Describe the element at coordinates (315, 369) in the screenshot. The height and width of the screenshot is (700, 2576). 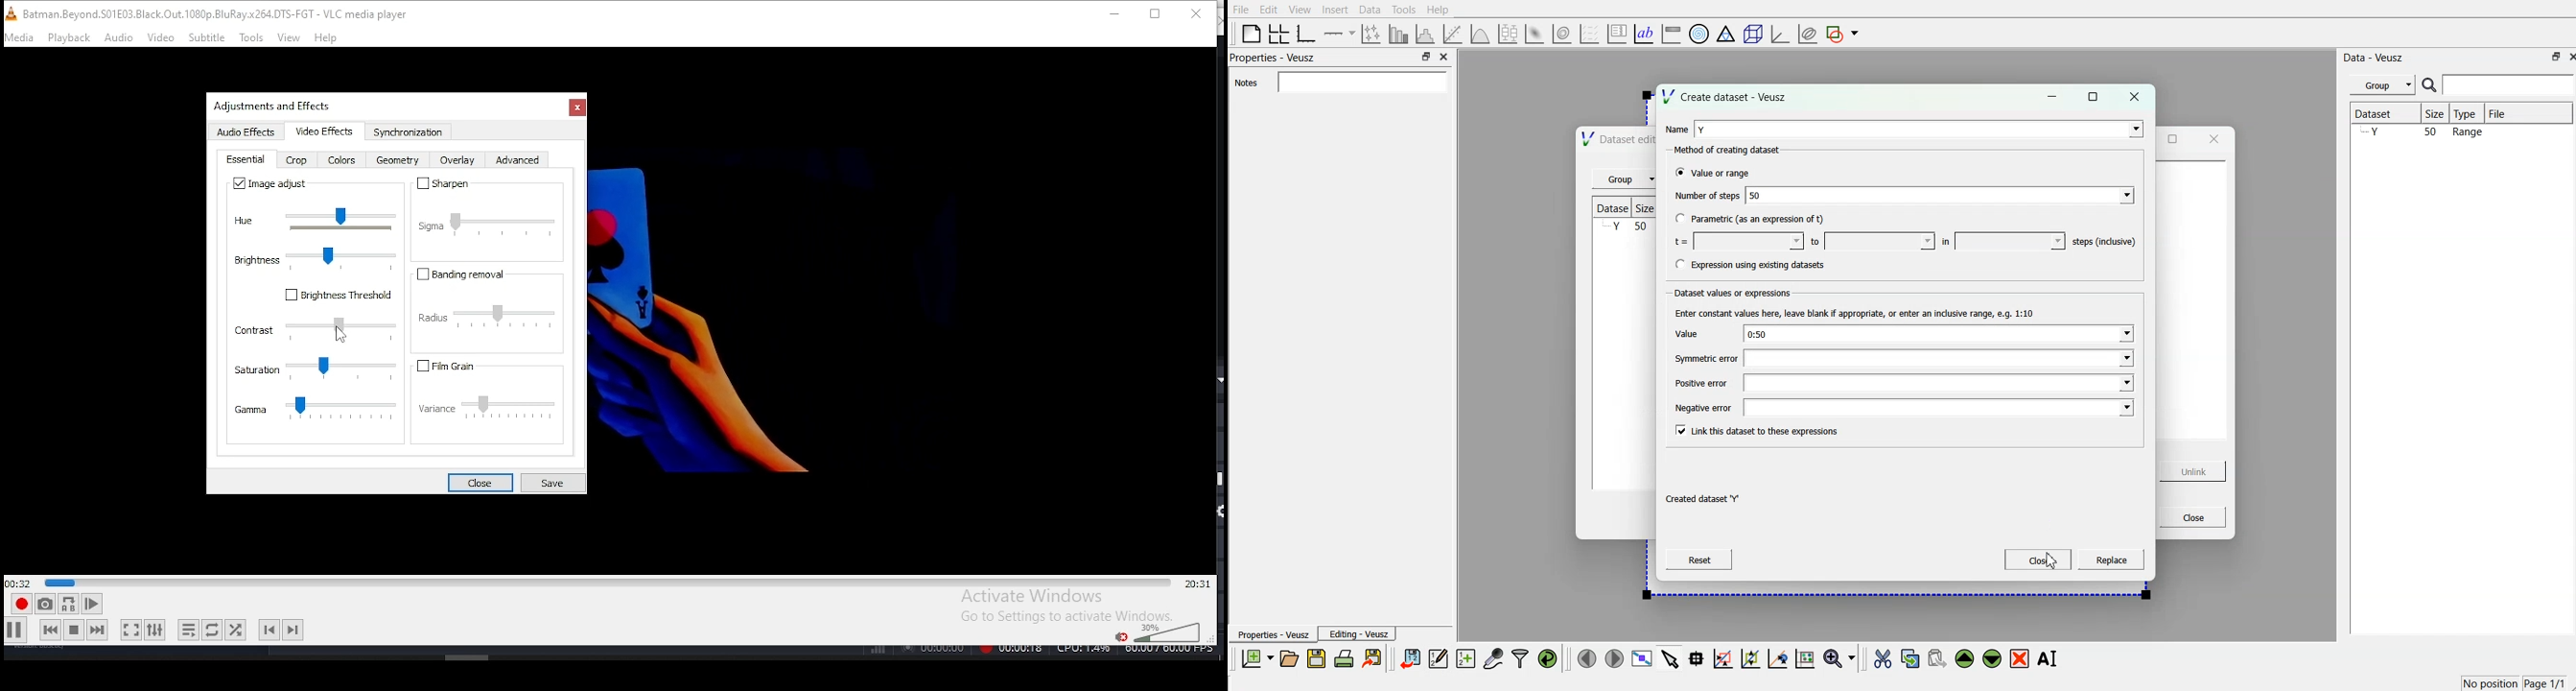
I see `saturation settings slider` at that location.